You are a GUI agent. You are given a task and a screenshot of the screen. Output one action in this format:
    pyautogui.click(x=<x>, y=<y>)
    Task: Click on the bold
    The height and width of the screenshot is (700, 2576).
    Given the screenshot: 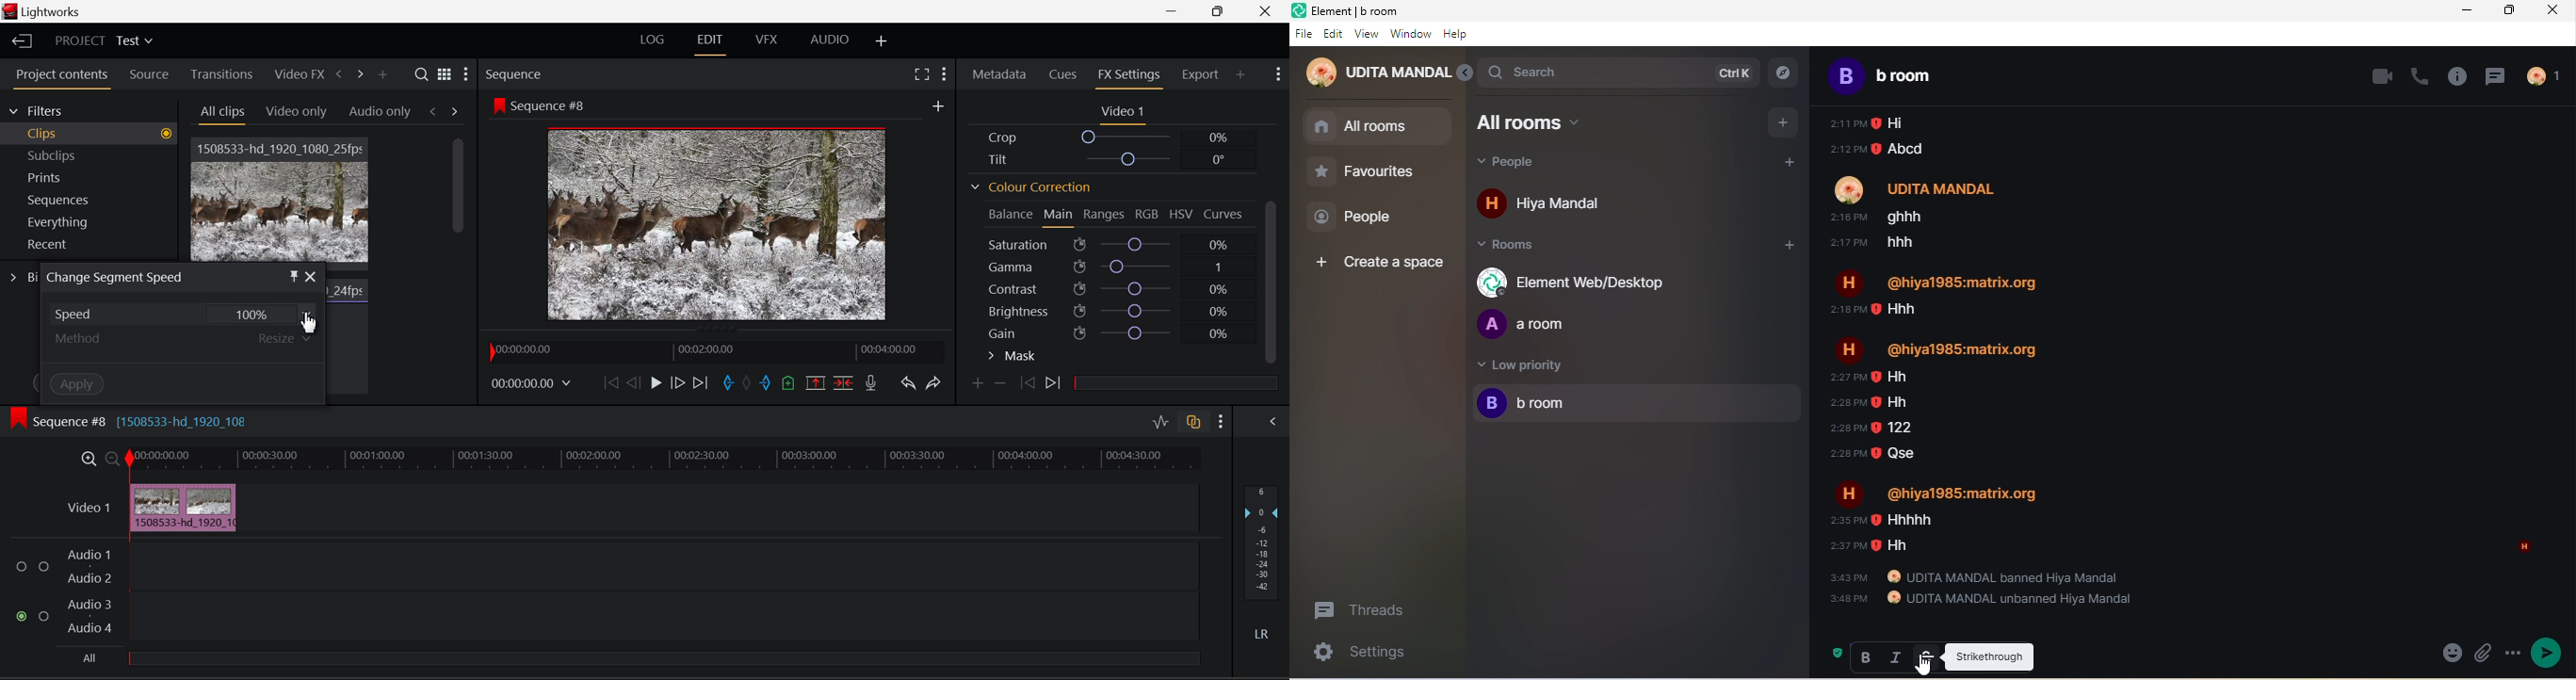 What is the action you would take?
    pyautogui.click(x=1863, y=657)
    